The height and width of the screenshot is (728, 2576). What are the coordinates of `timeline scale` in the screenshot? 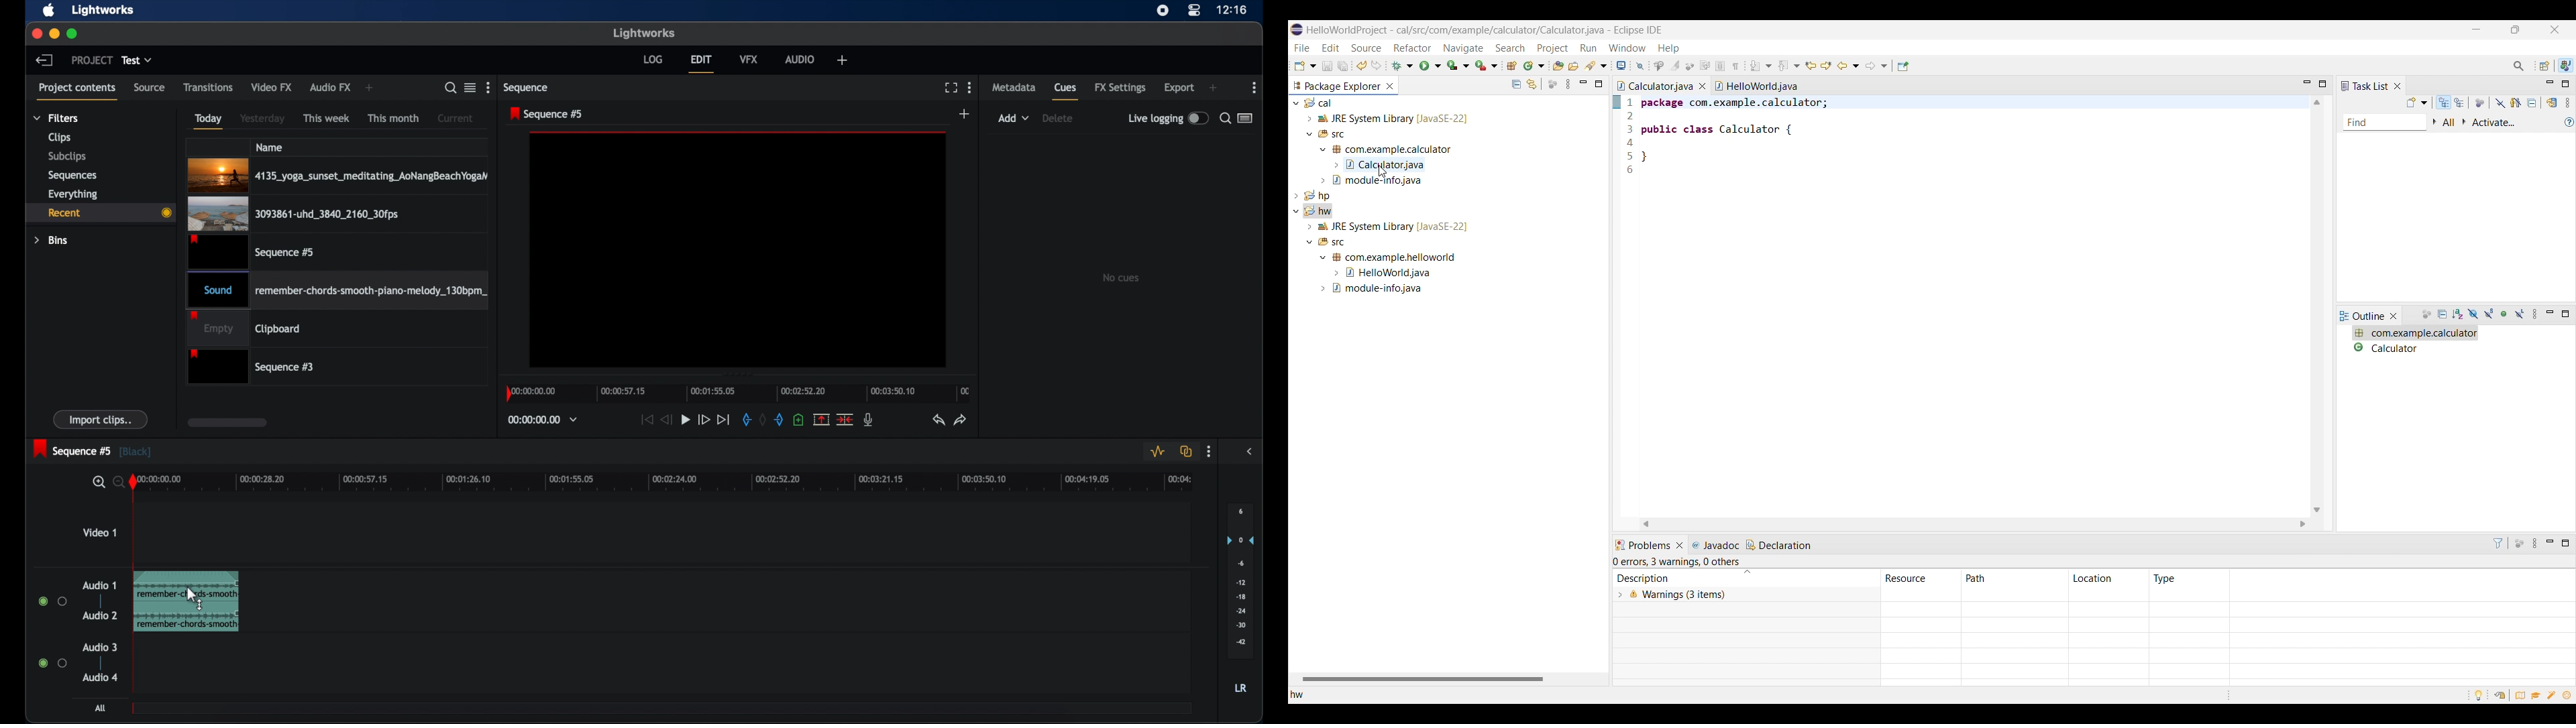 It's located at (669, 483).